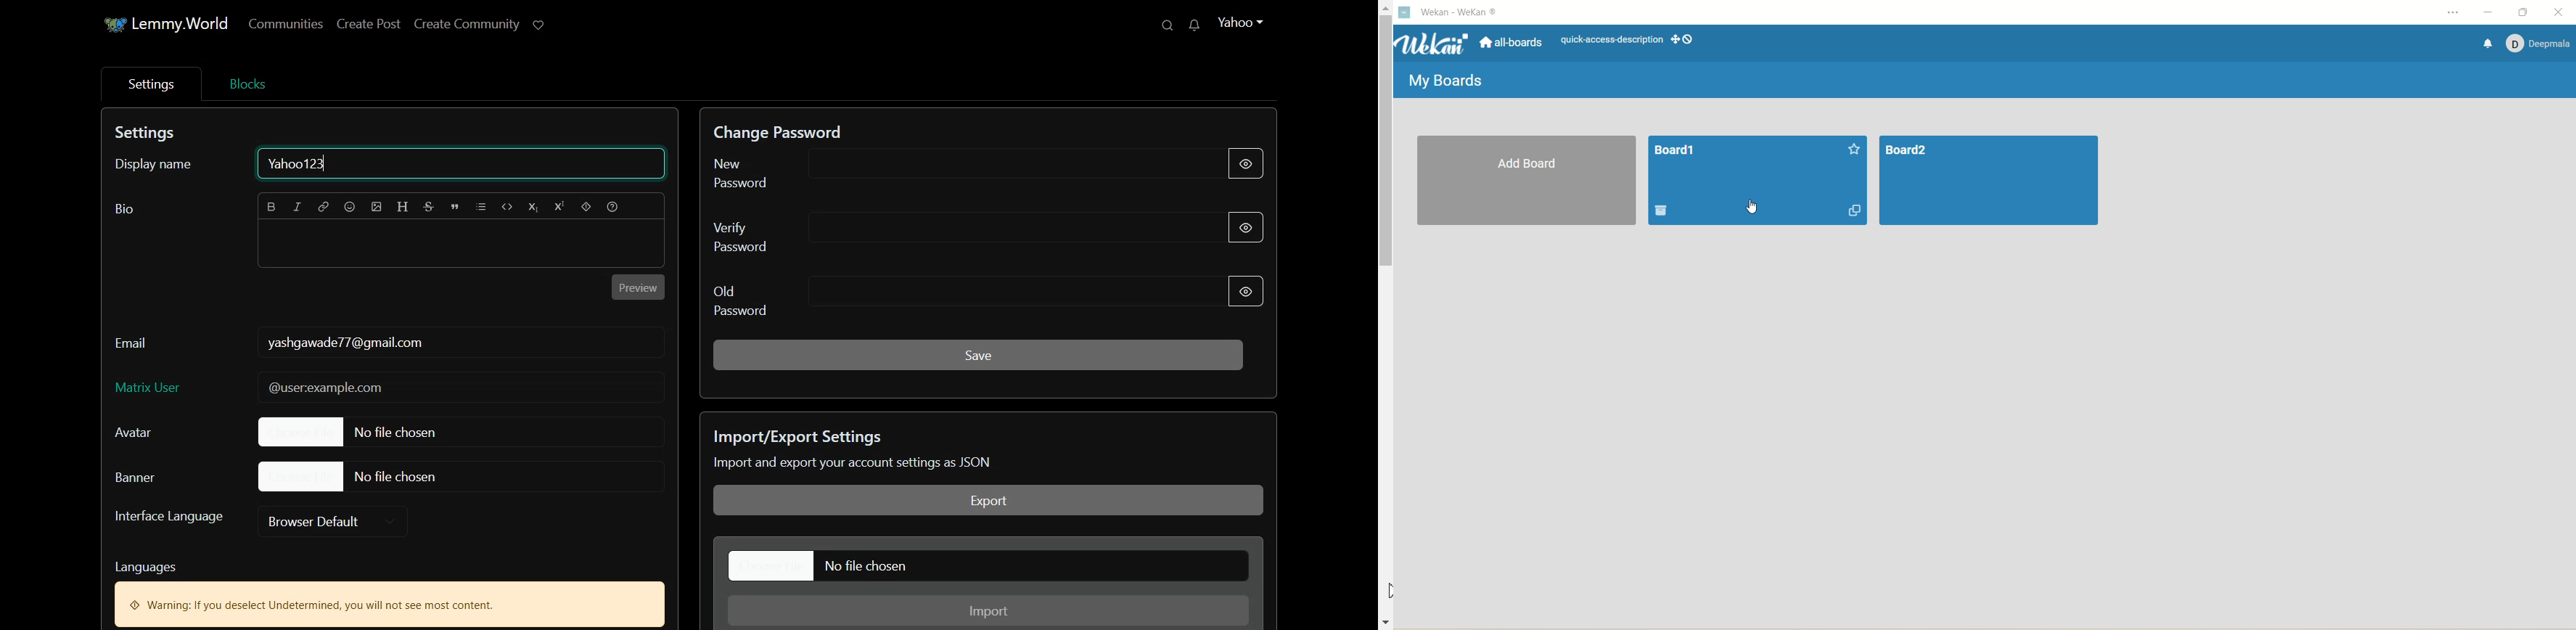  I want to click on Emoji, so click(350, 207).